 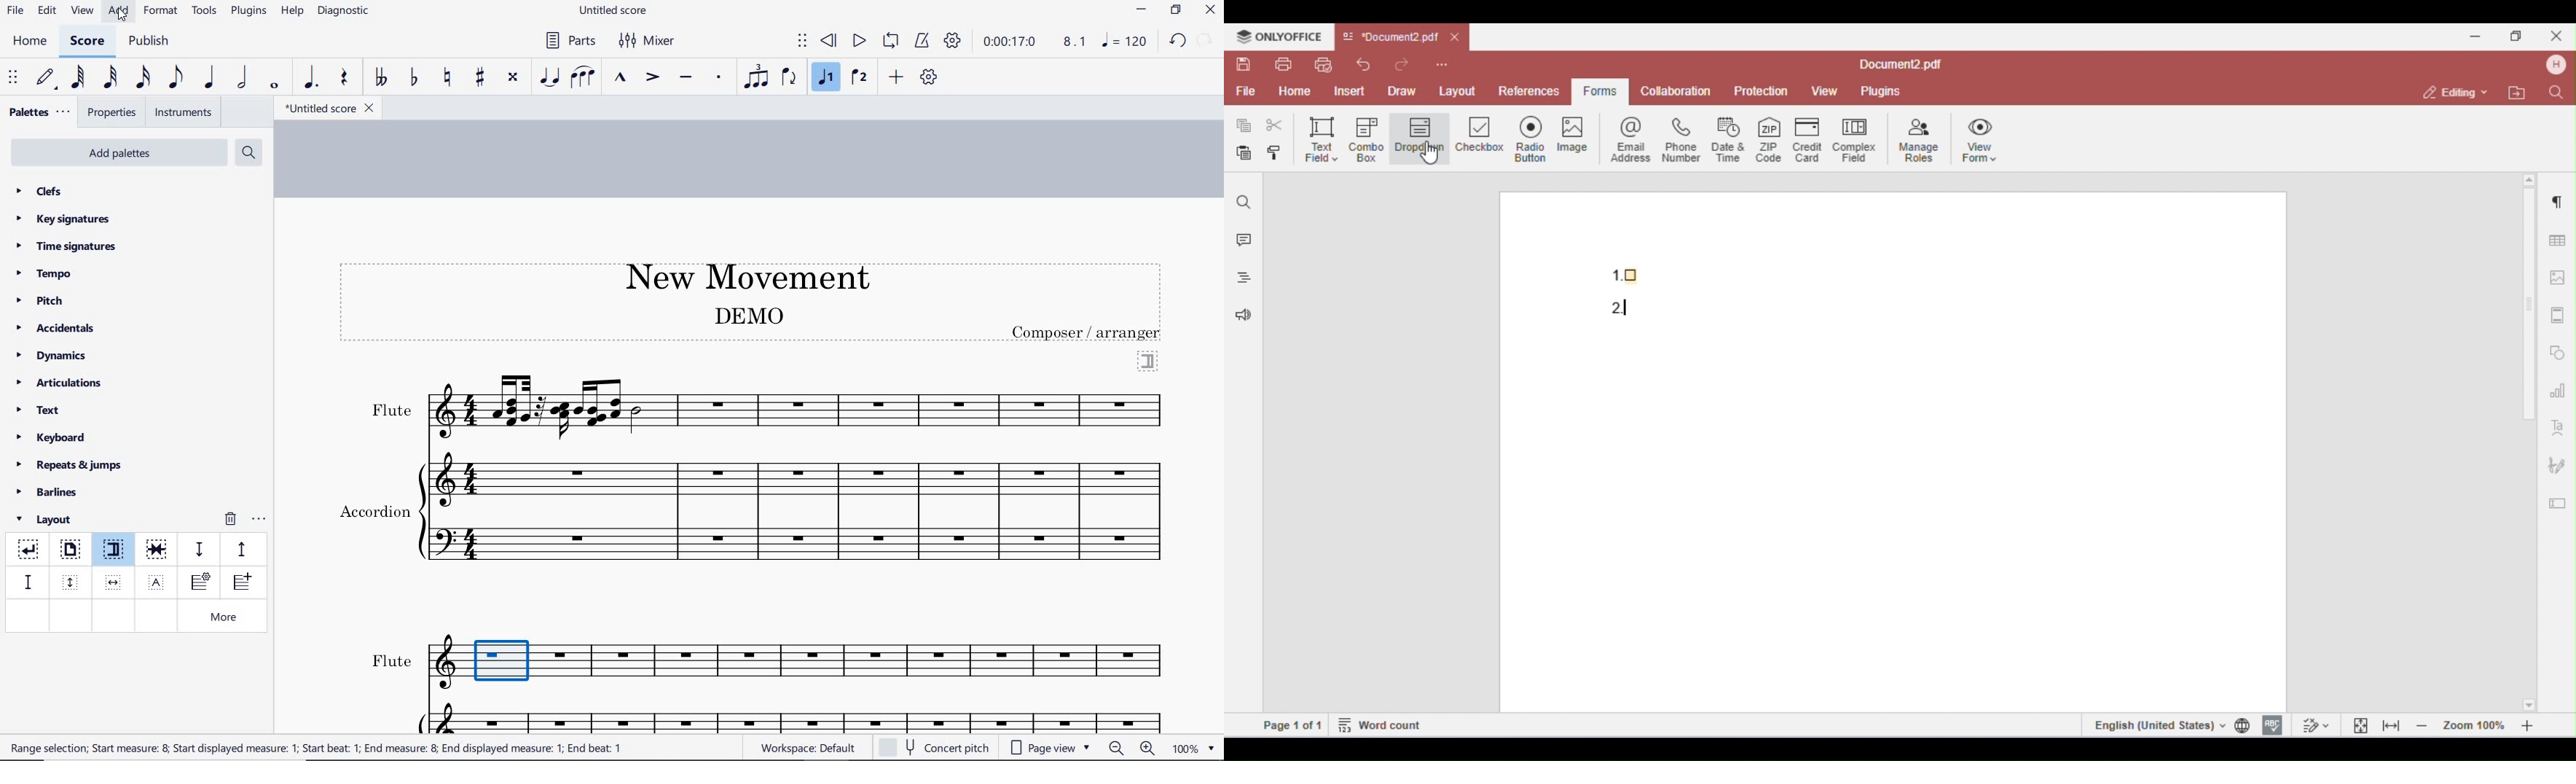 I want to click on page view, so click(x=1051, y=748).